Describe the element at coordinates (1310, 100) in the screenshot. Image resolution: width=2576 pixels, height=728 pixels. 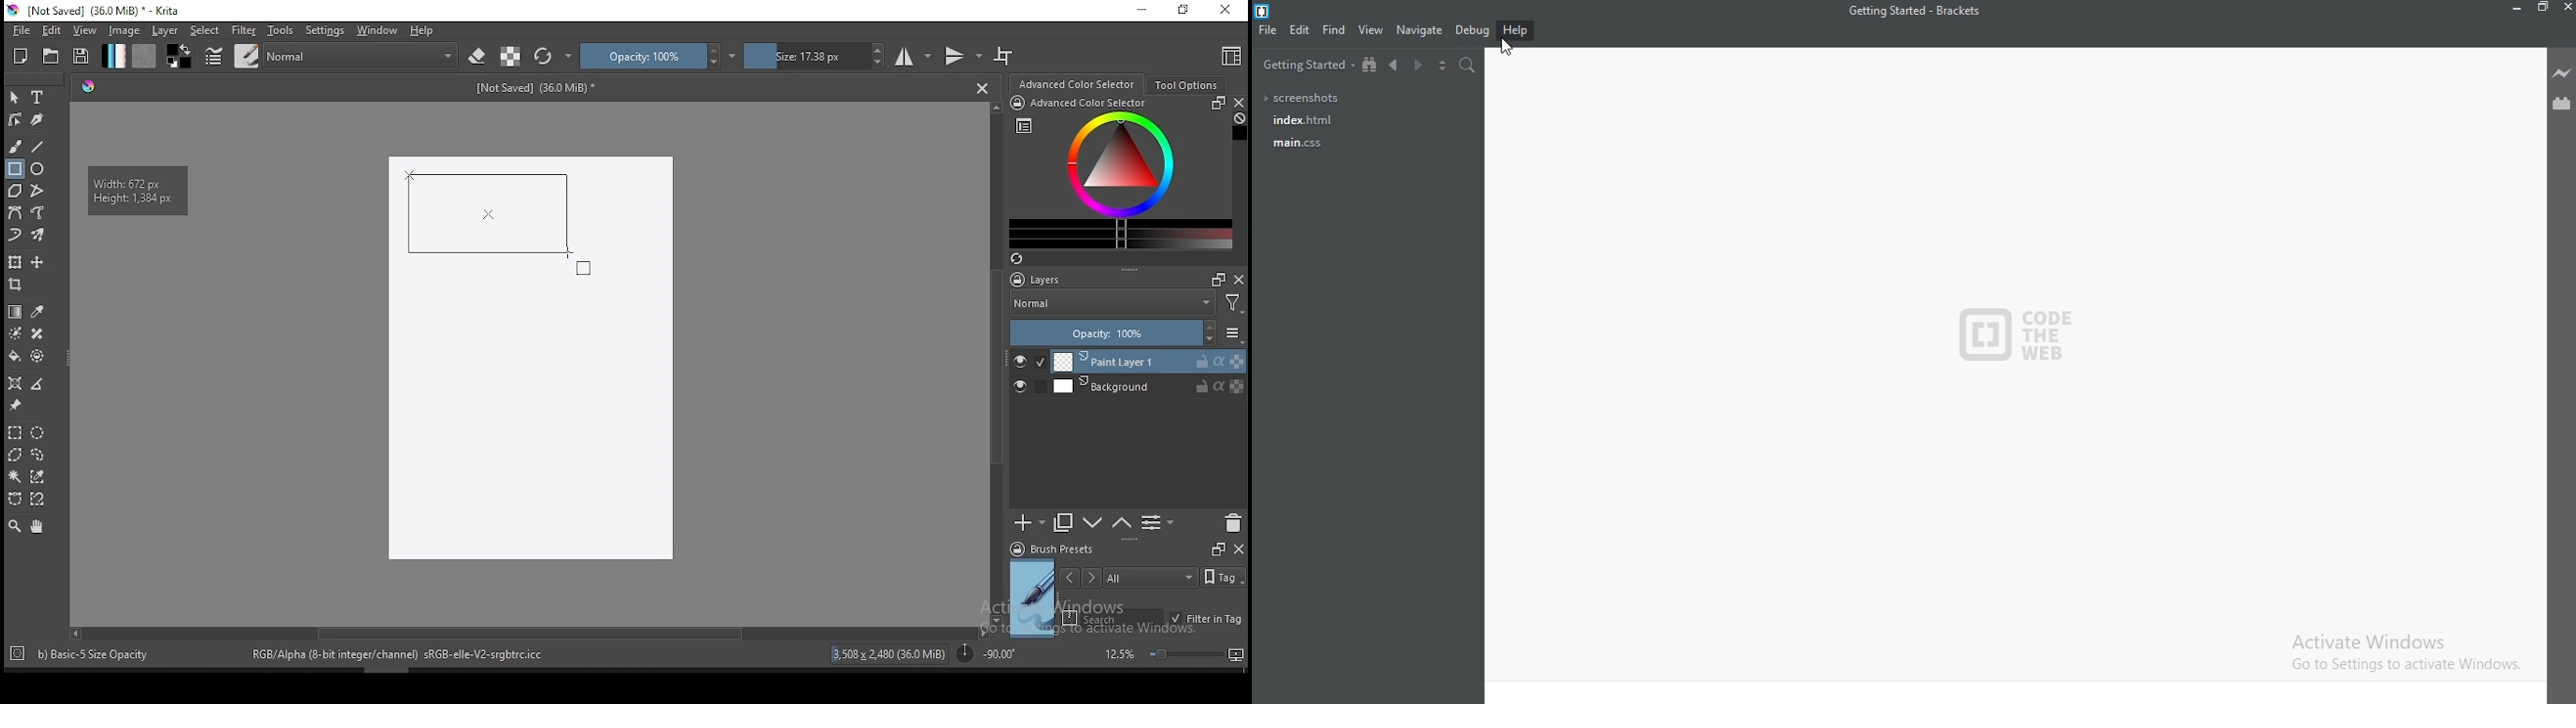
I see `Screenshots` at that location.